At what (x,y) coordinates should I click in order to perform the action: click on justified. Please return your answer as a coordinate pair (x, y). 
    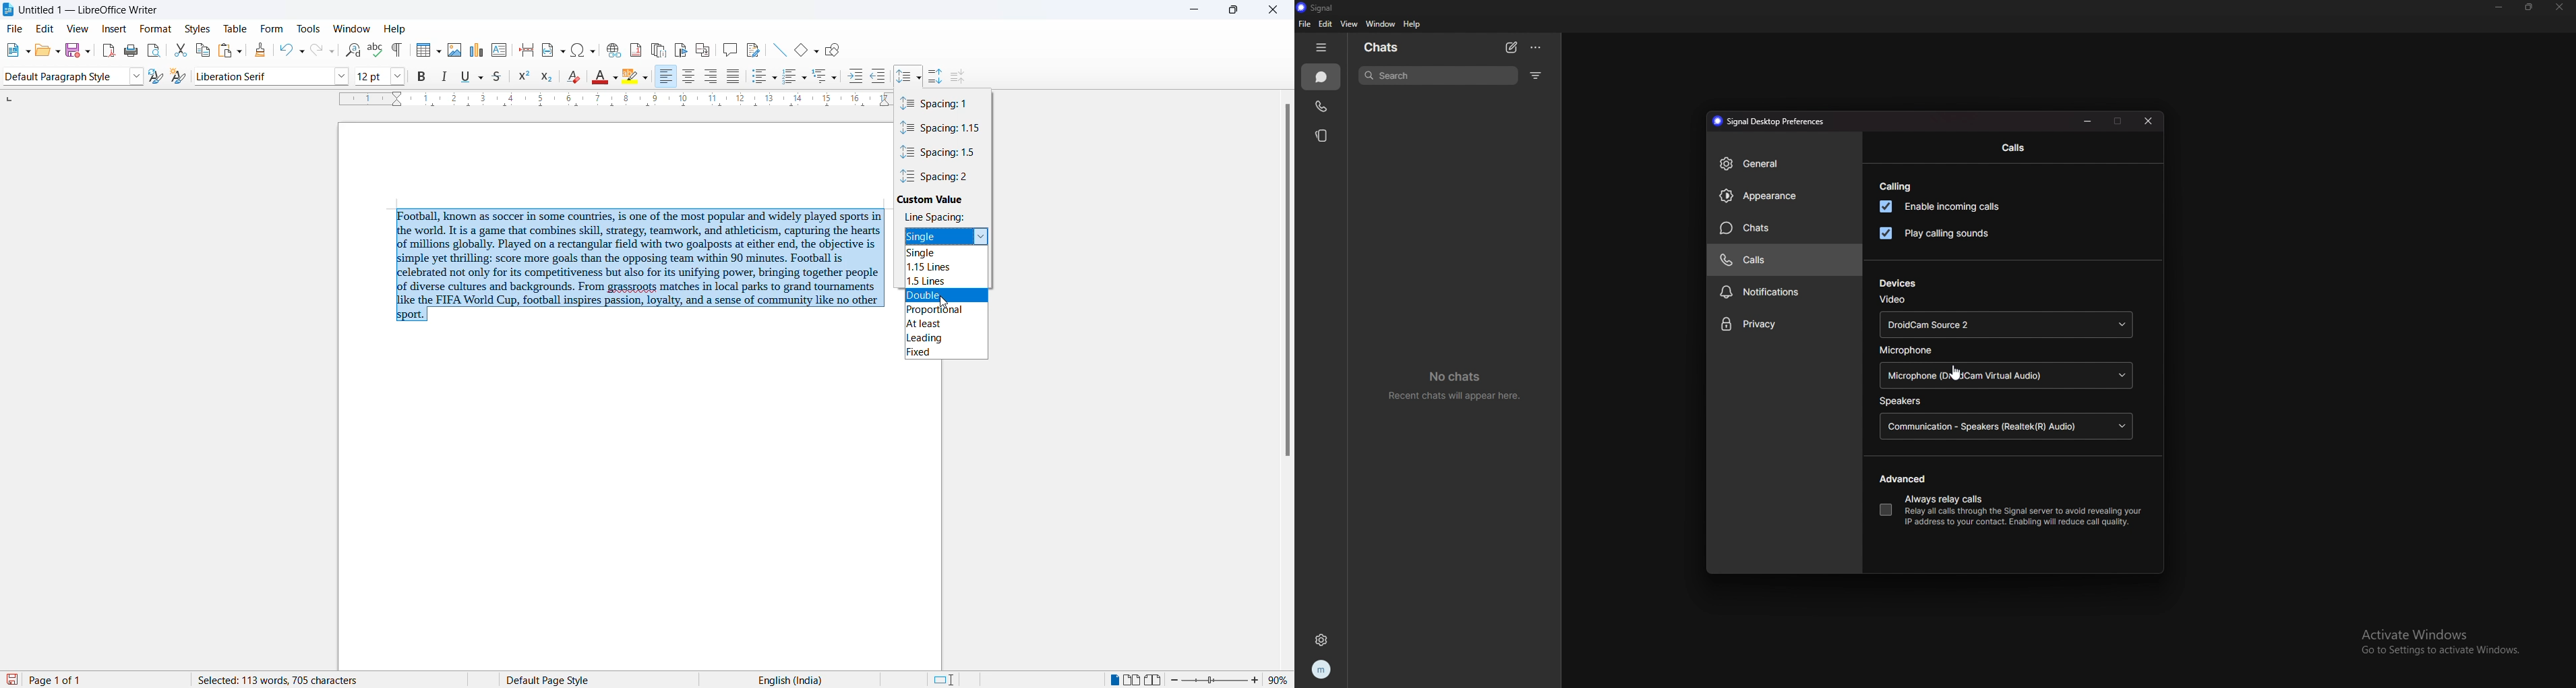
    Looking at the image, I should click on (733, 76).